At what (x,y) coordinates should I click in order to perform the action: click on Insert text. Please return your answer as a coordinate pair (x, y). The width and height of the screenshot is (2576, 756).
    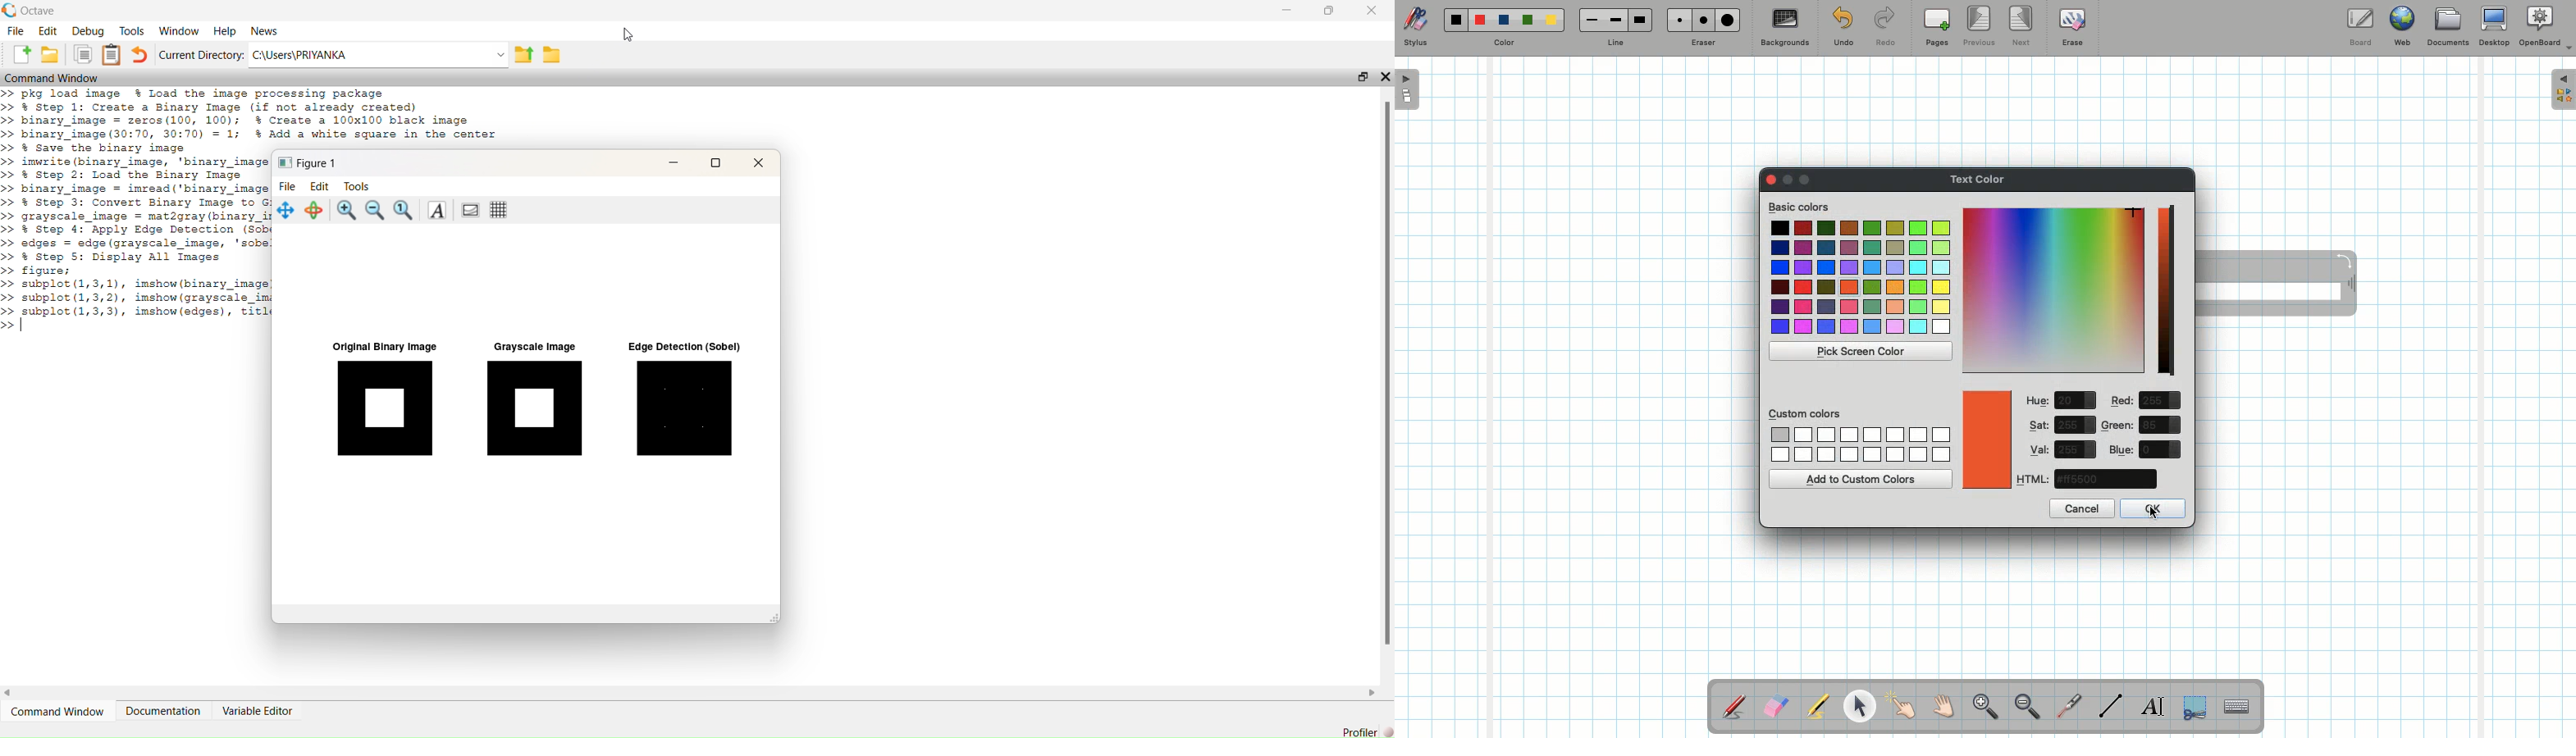
    Looking at the image, I should click on (438, 210).